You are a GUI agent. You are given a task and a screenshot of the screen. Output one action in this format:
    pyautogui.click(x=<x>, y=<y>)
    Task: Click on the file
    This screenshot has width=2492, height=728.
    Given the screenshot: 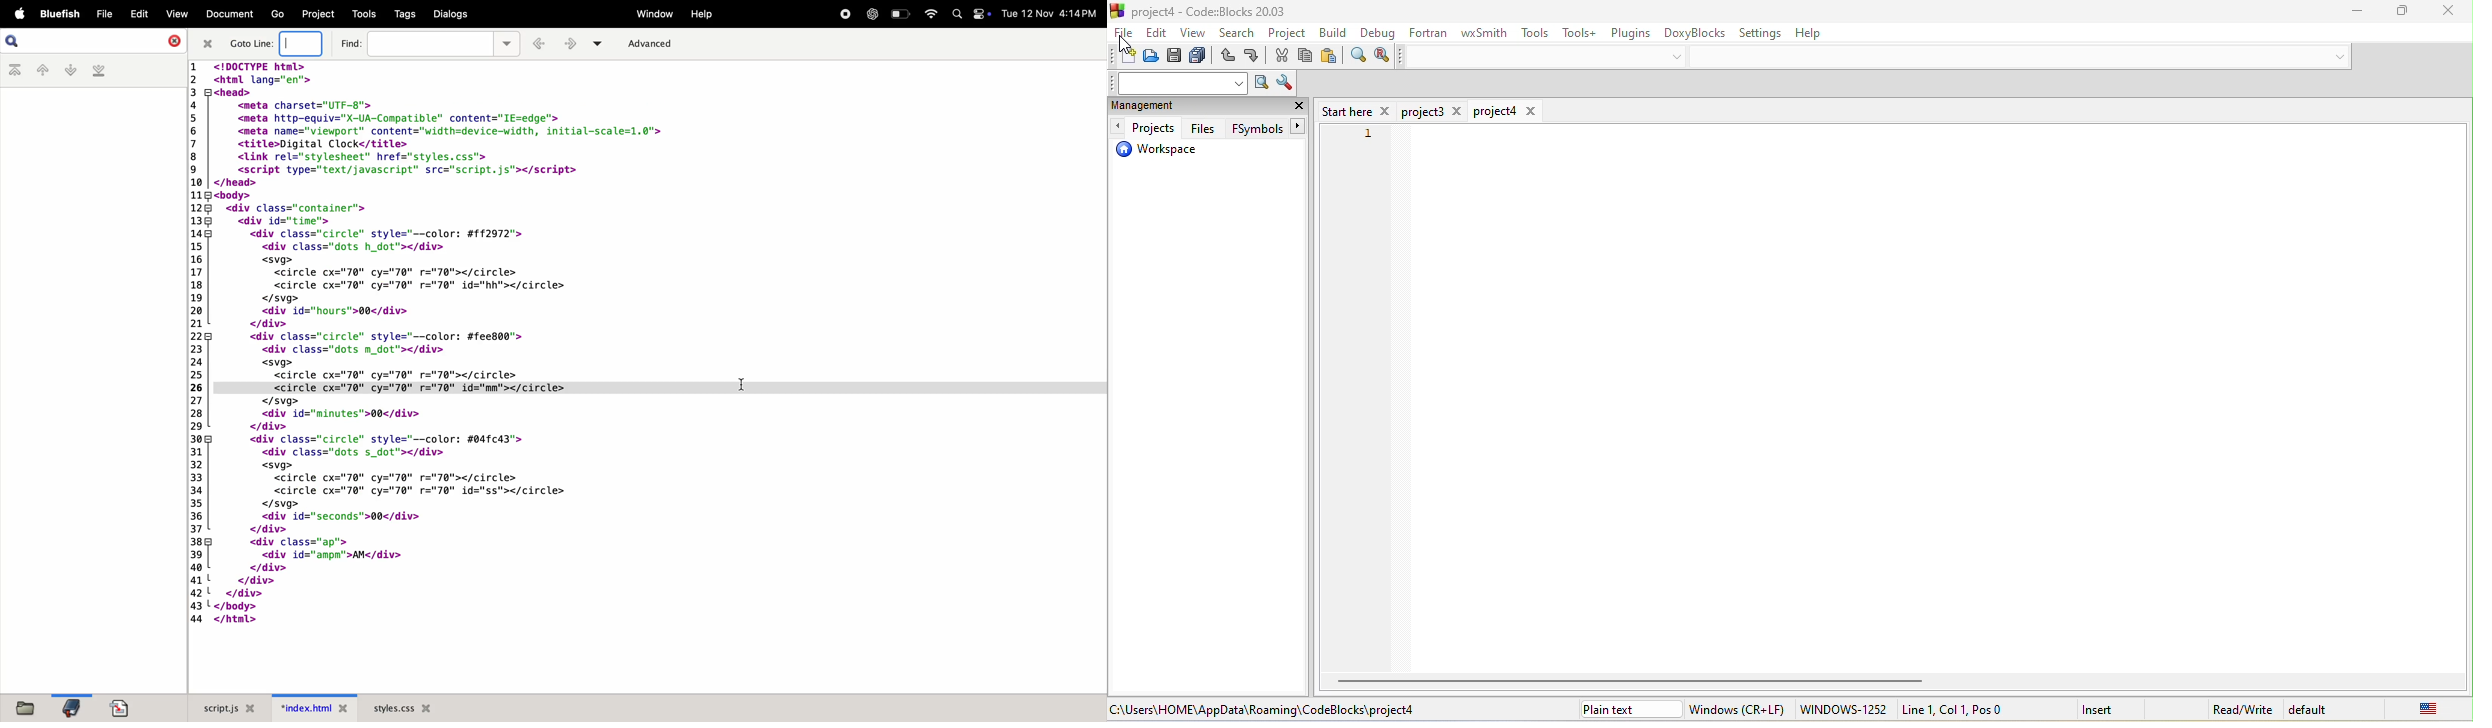 What is the action you would take?
    pyautogui.click(x=1123, y=35)
    